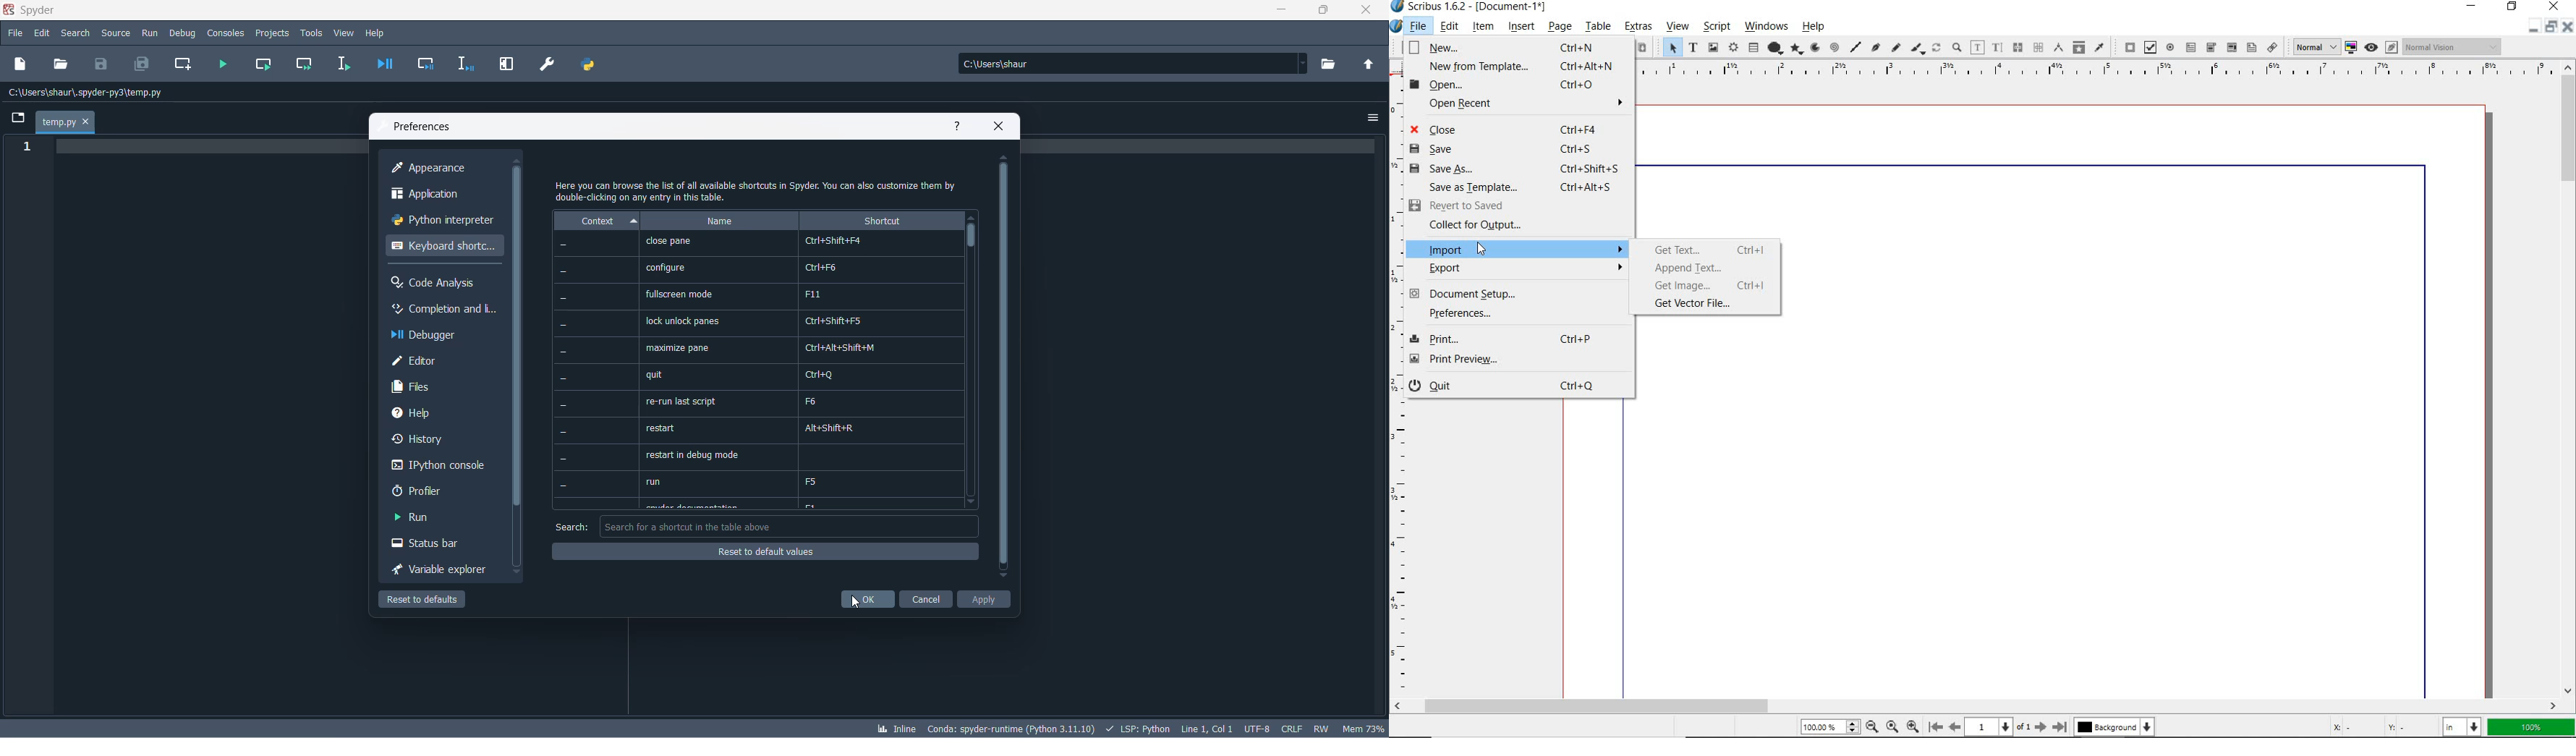 This screenshot has height=756, width=2576. What do you see at coordinates (973, 504) in the screenshot?
I see `move down` at bounding box center [973, 504].